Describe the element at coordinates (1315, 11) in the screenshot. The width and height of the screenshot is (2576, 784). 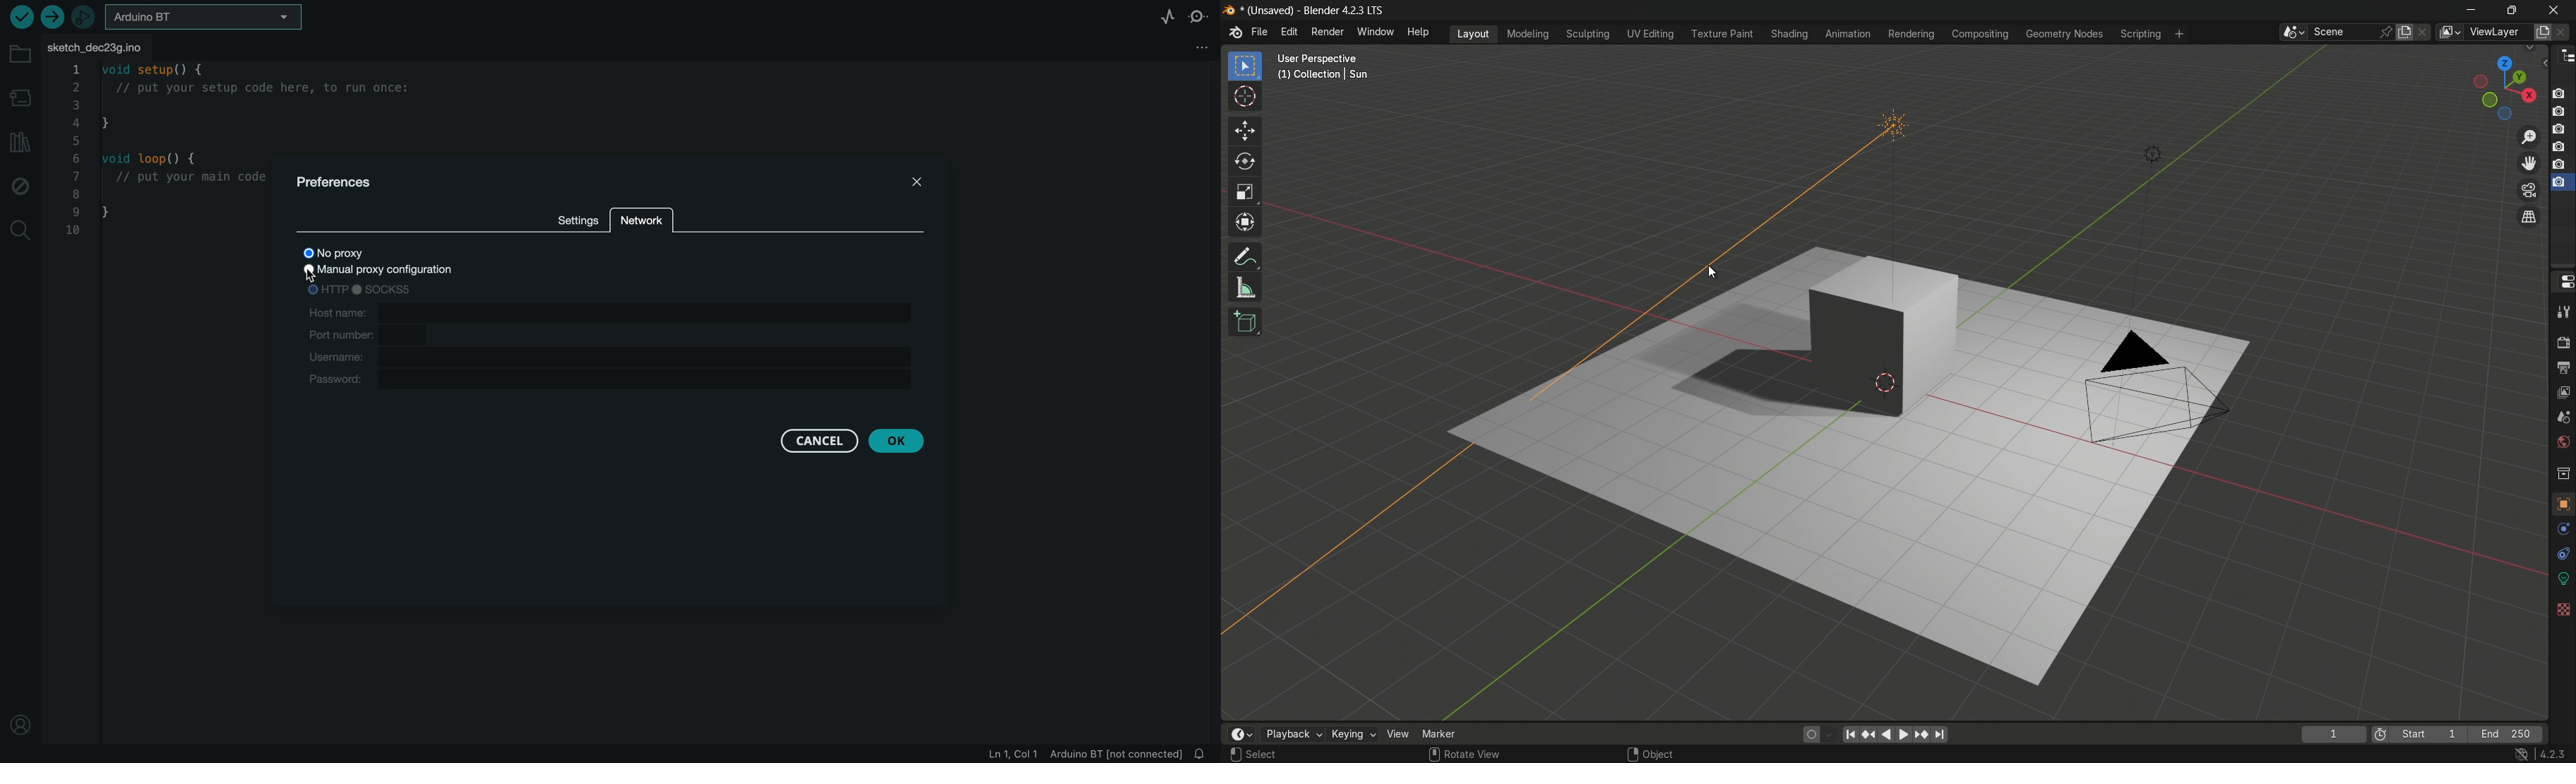
I see `* (Unsaved) - Blender 4.2.3 LTS` at that location.